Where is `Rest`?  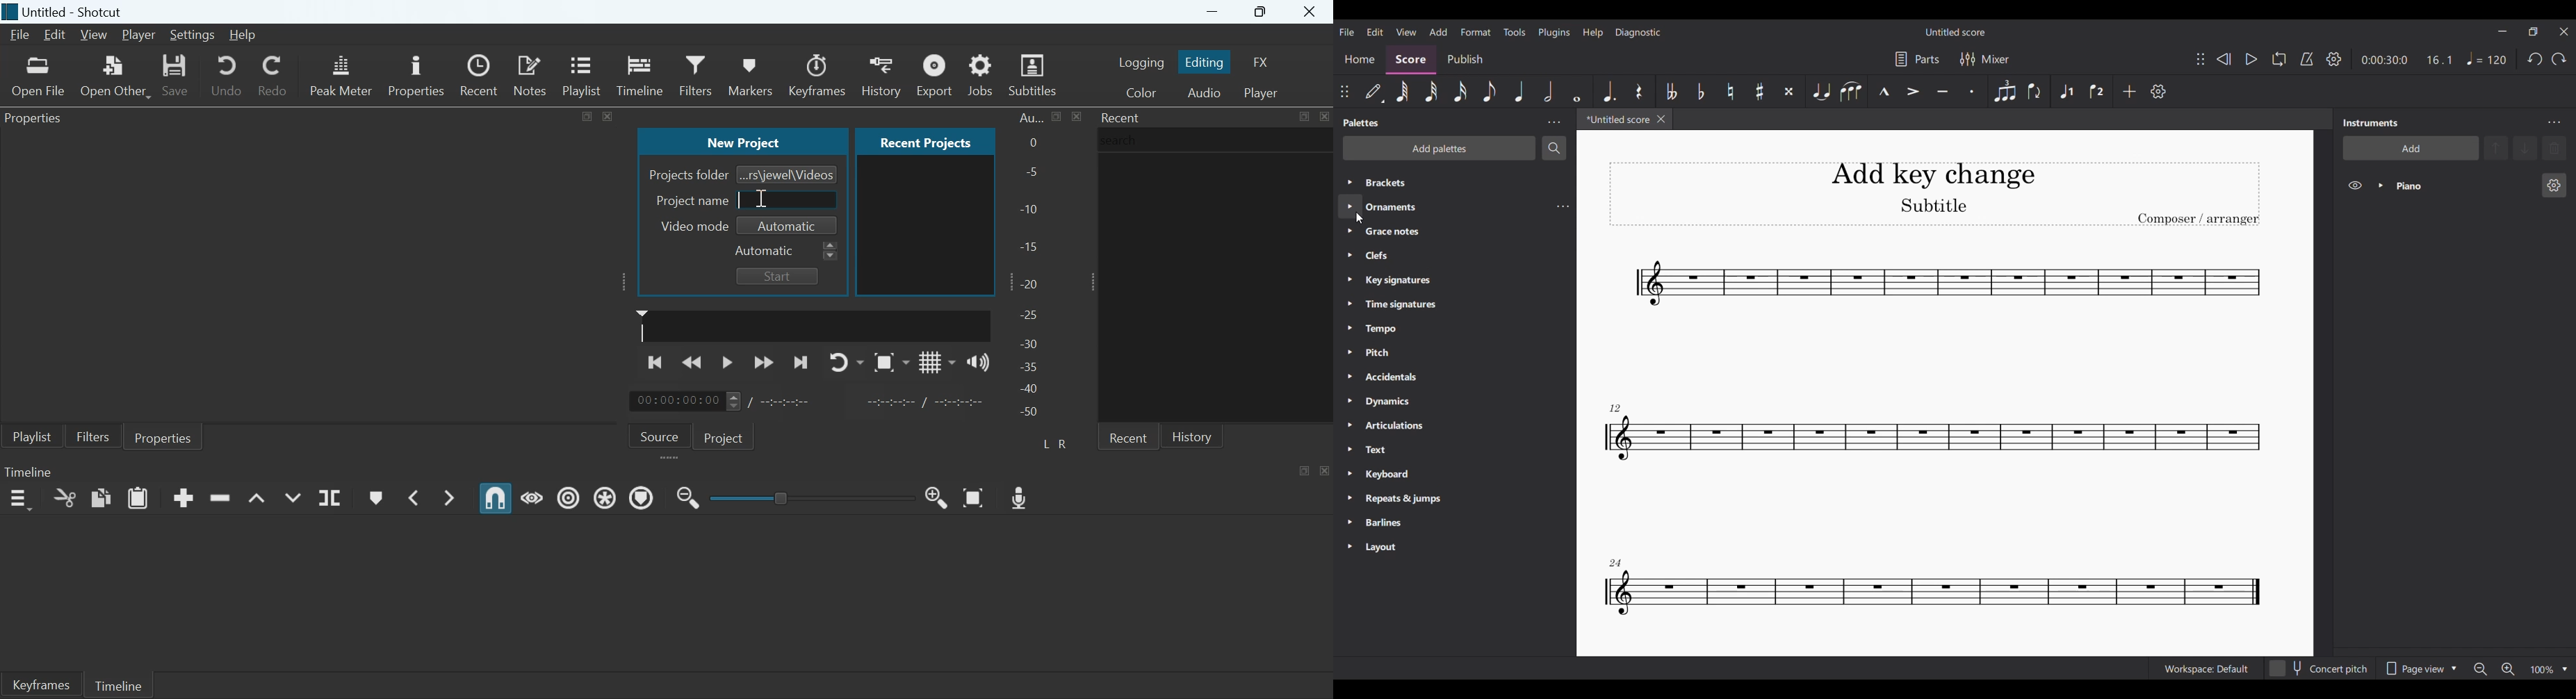 Rest is located at coordinates (1639, 91).